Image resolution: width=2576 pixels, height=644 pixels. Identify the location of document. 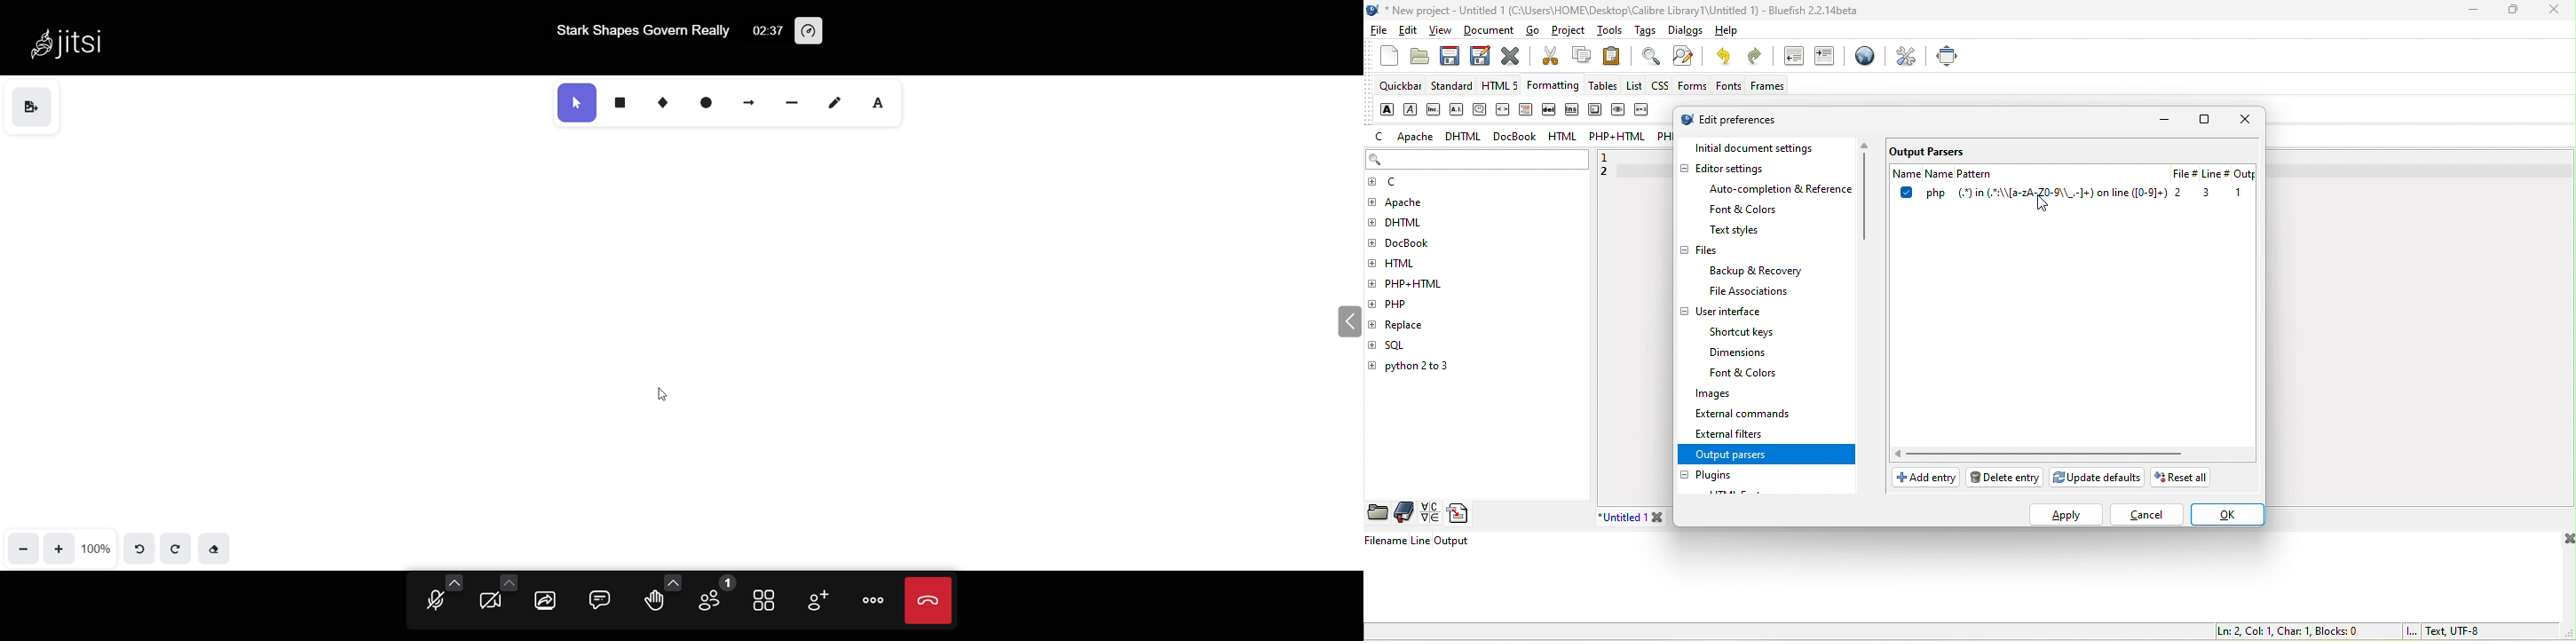
(1491, 31).